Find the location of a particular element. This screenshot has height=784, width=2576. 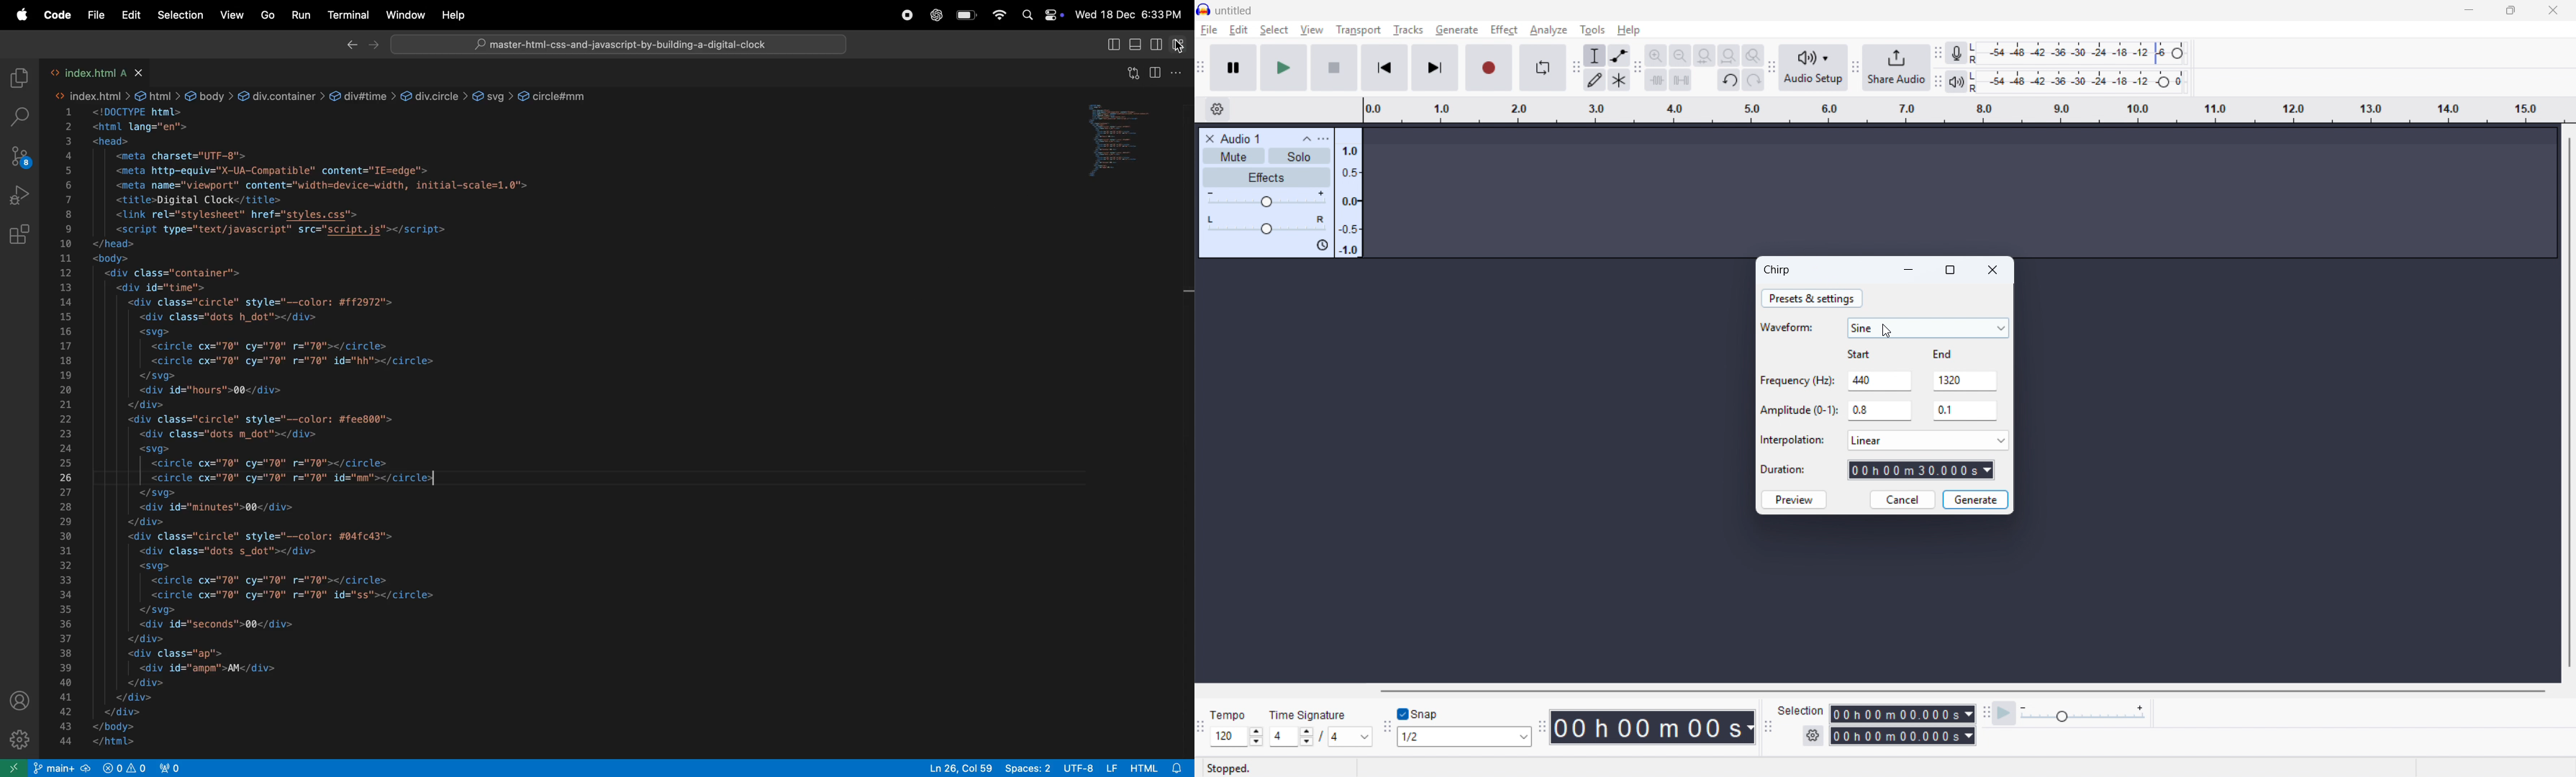

Playback metre  is located at coordinates (1956, 81).